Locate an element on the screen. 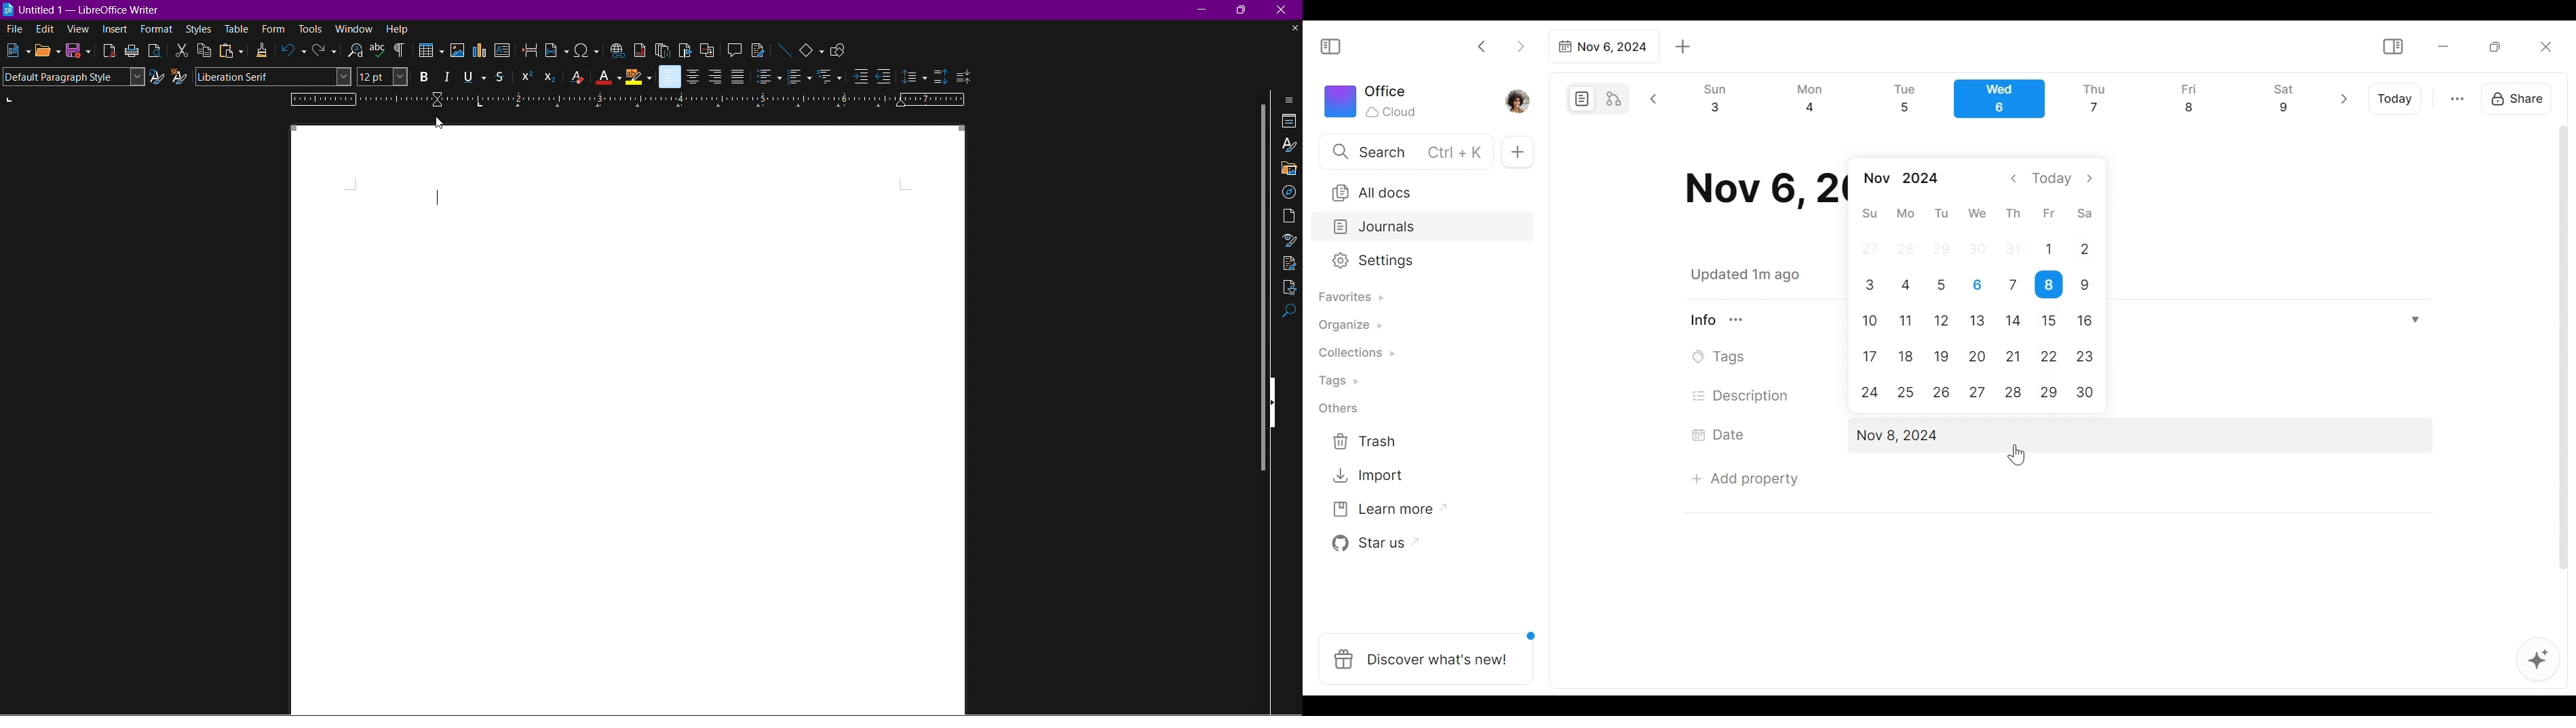  format is located at coordinates (157, 30).